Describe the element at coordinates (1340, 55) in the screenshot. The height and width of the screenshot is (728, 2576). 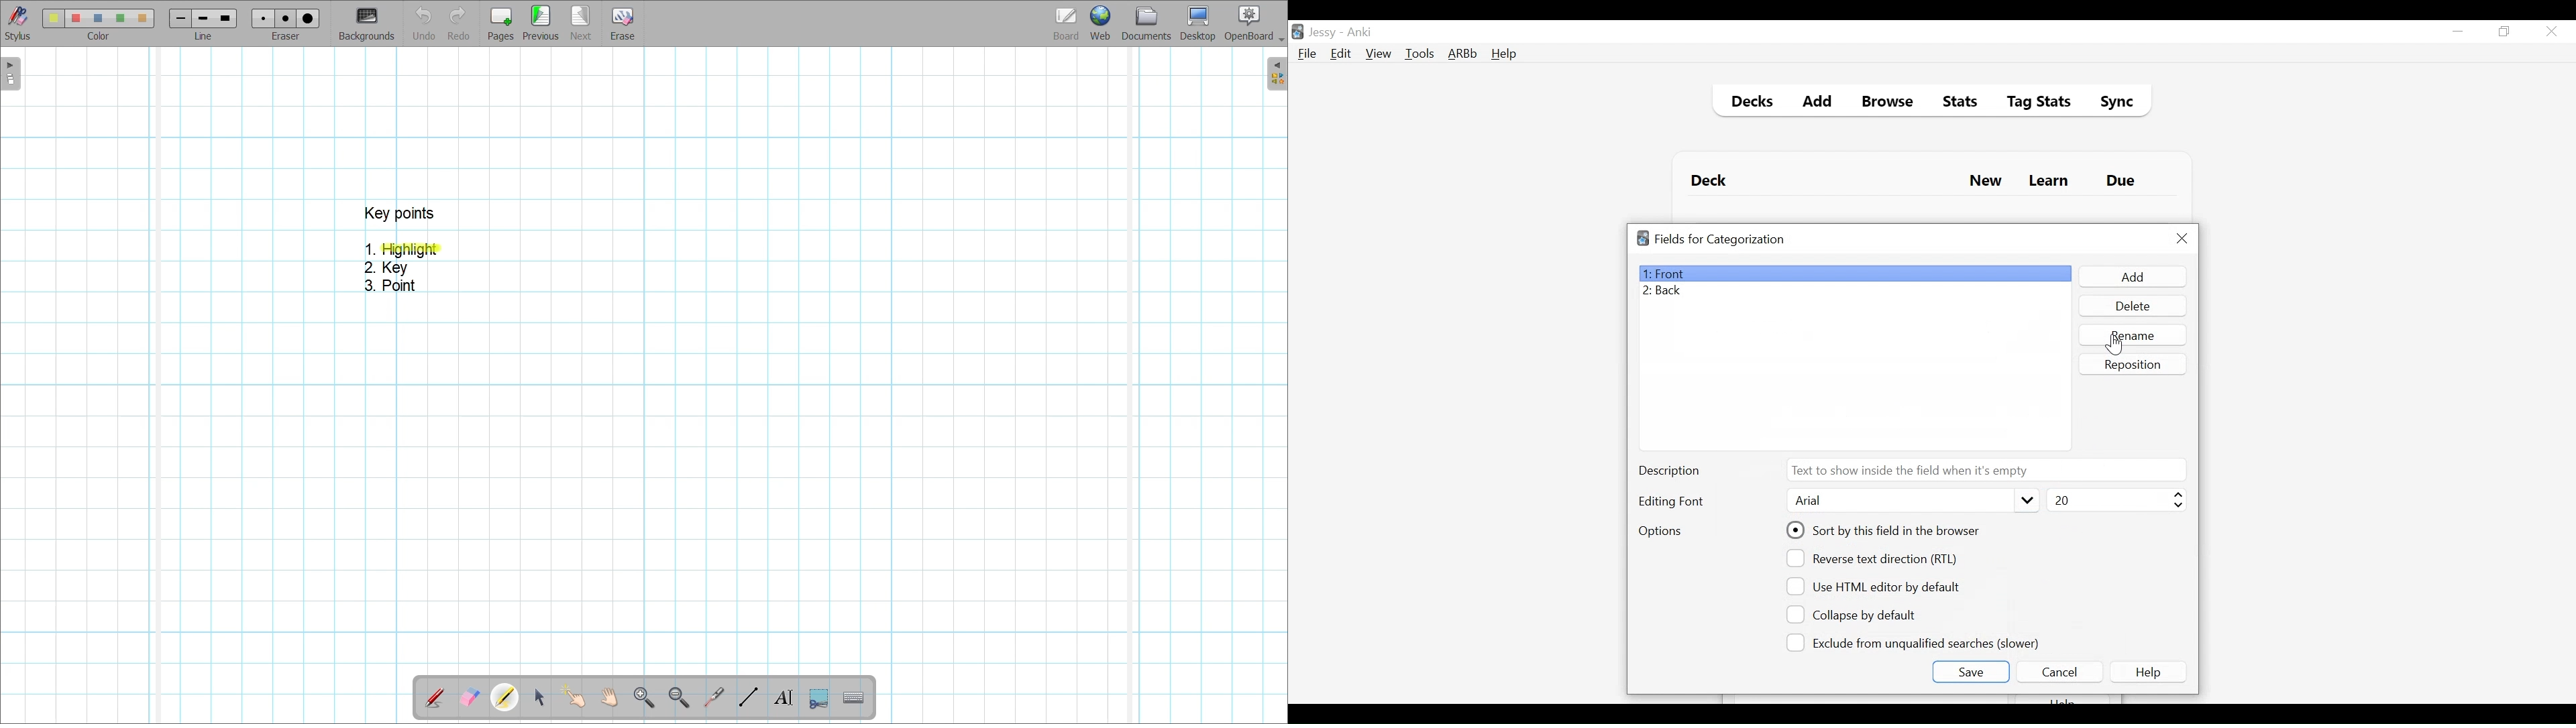
I see `Edit` at that location.